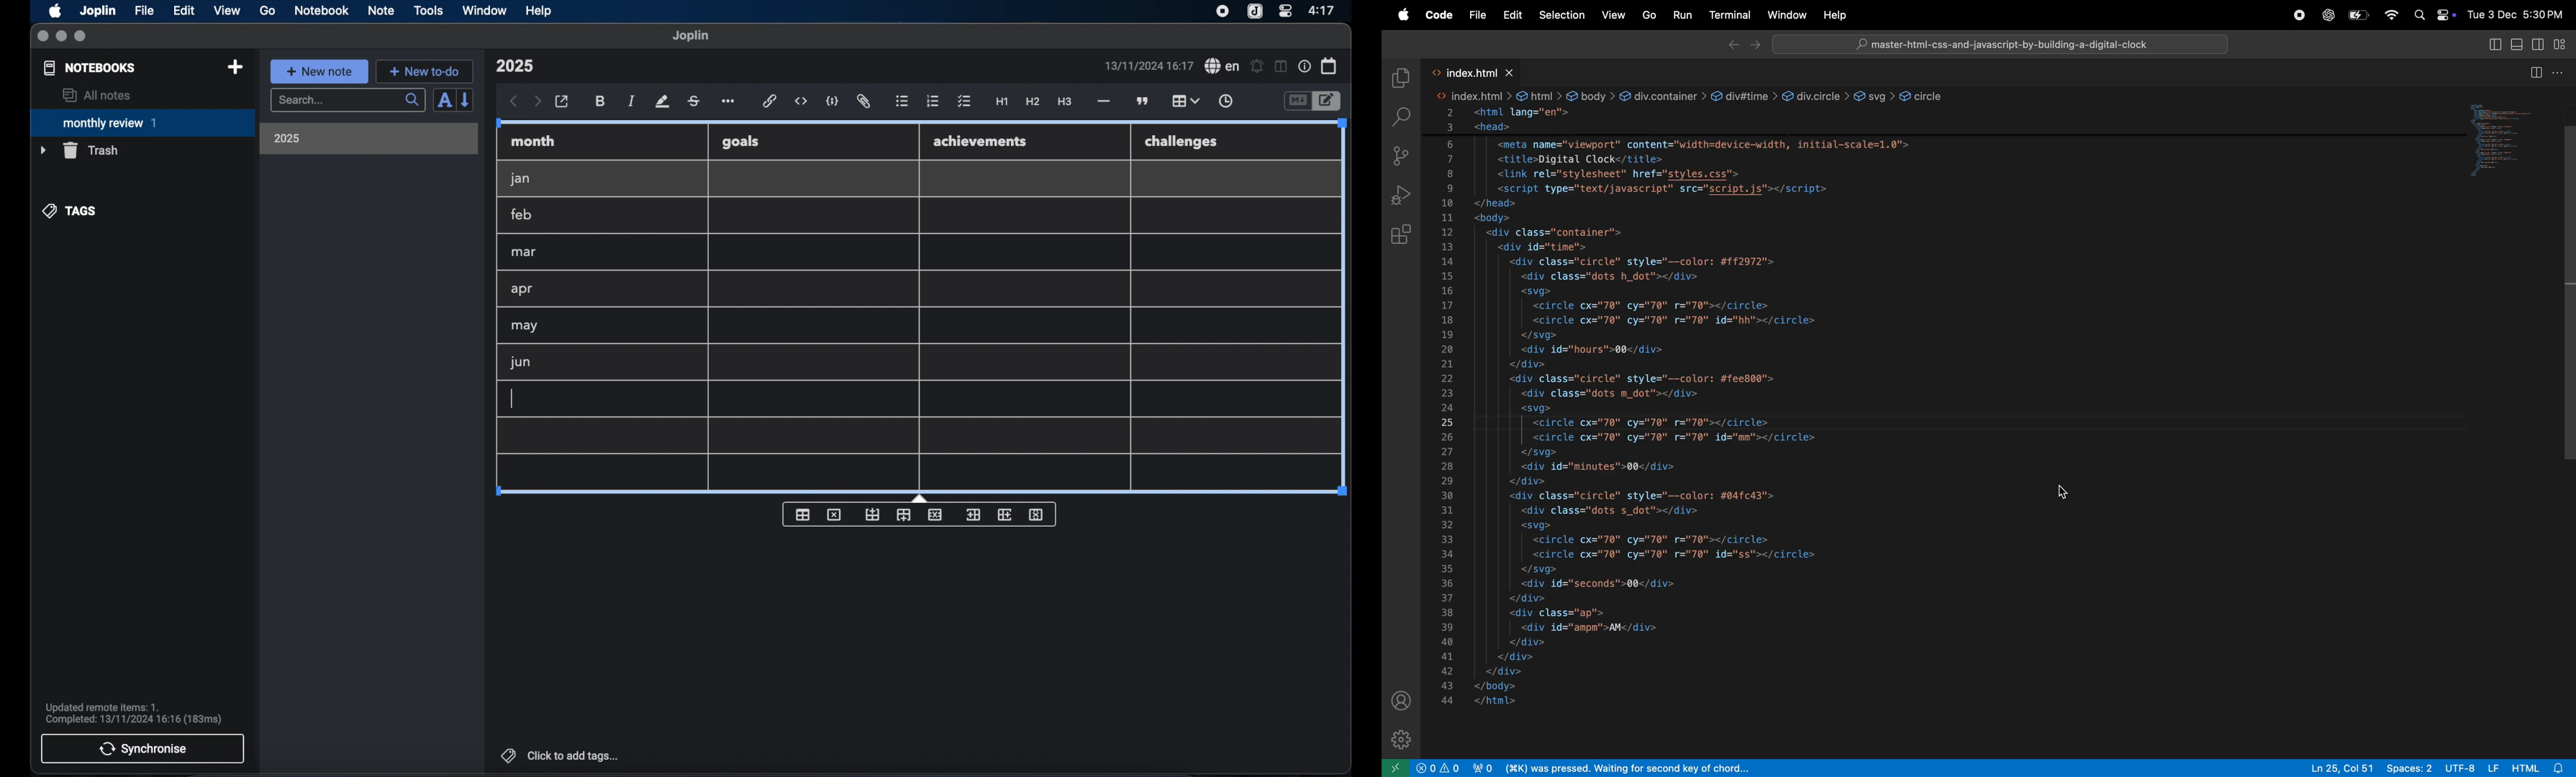  Describe the element at coordinates (1305, 67) in the screenshot. I see `note properties` at that location.